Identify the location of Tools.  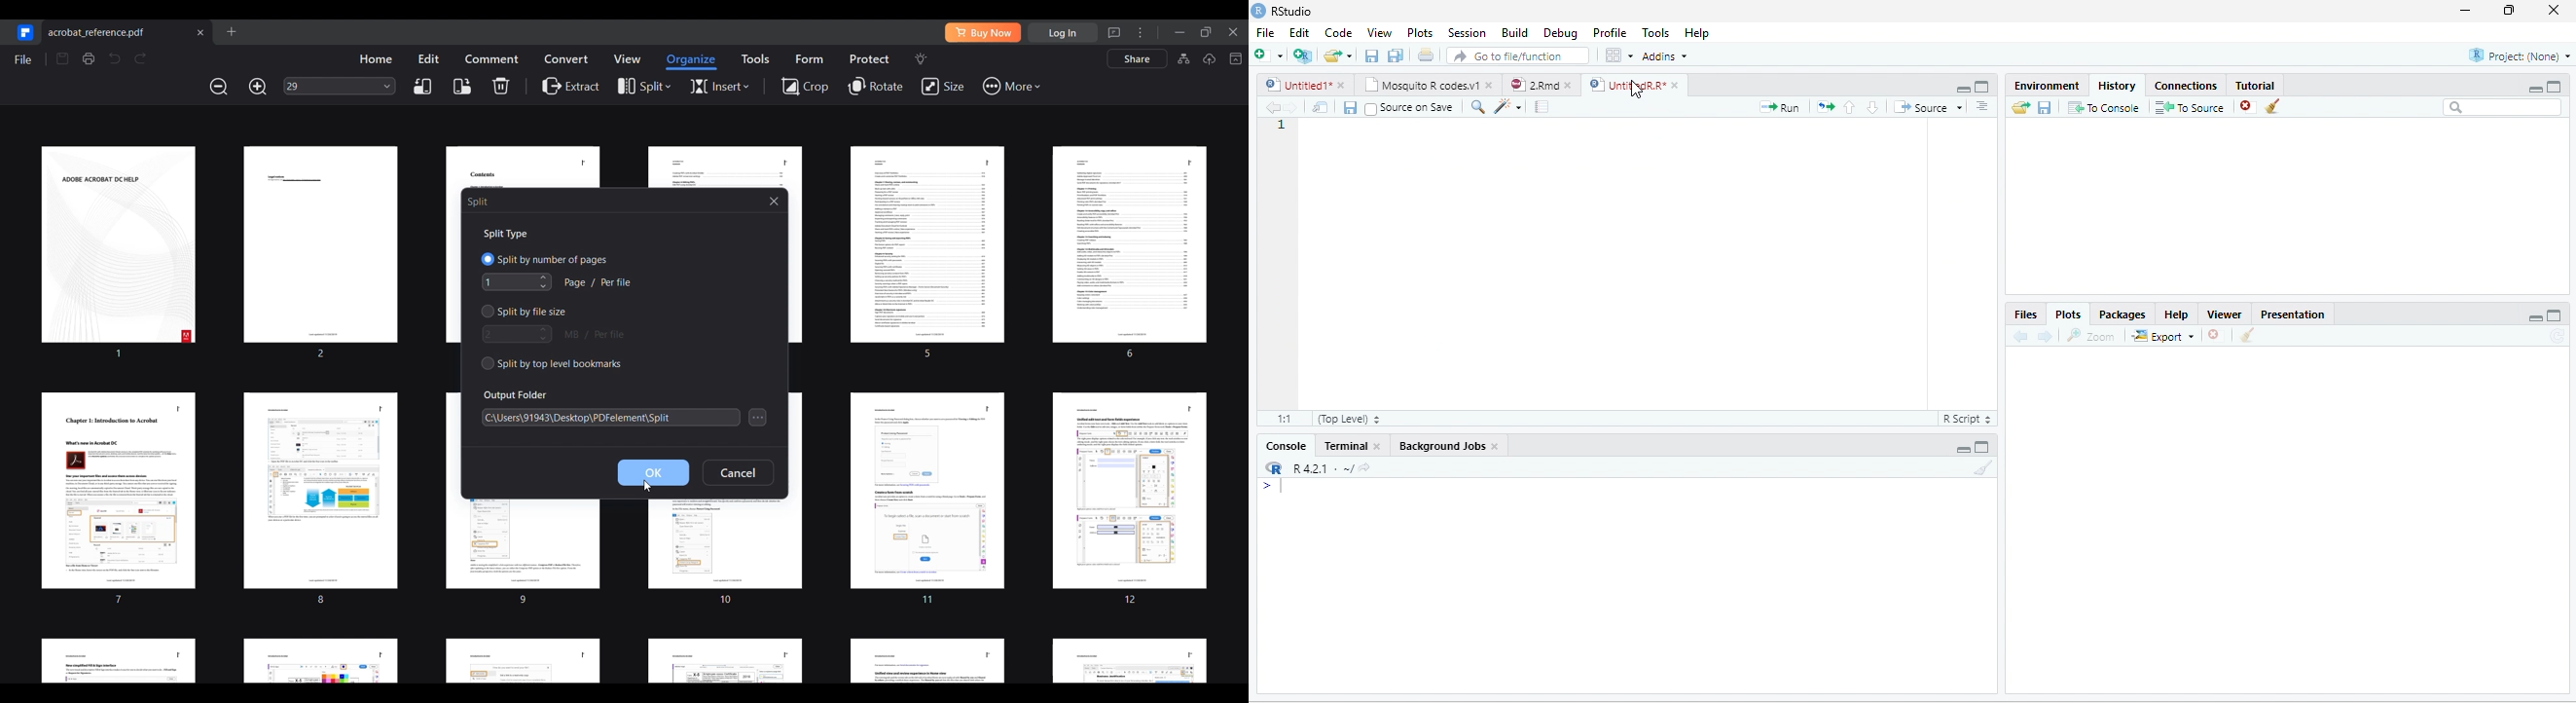
(1656, 32).